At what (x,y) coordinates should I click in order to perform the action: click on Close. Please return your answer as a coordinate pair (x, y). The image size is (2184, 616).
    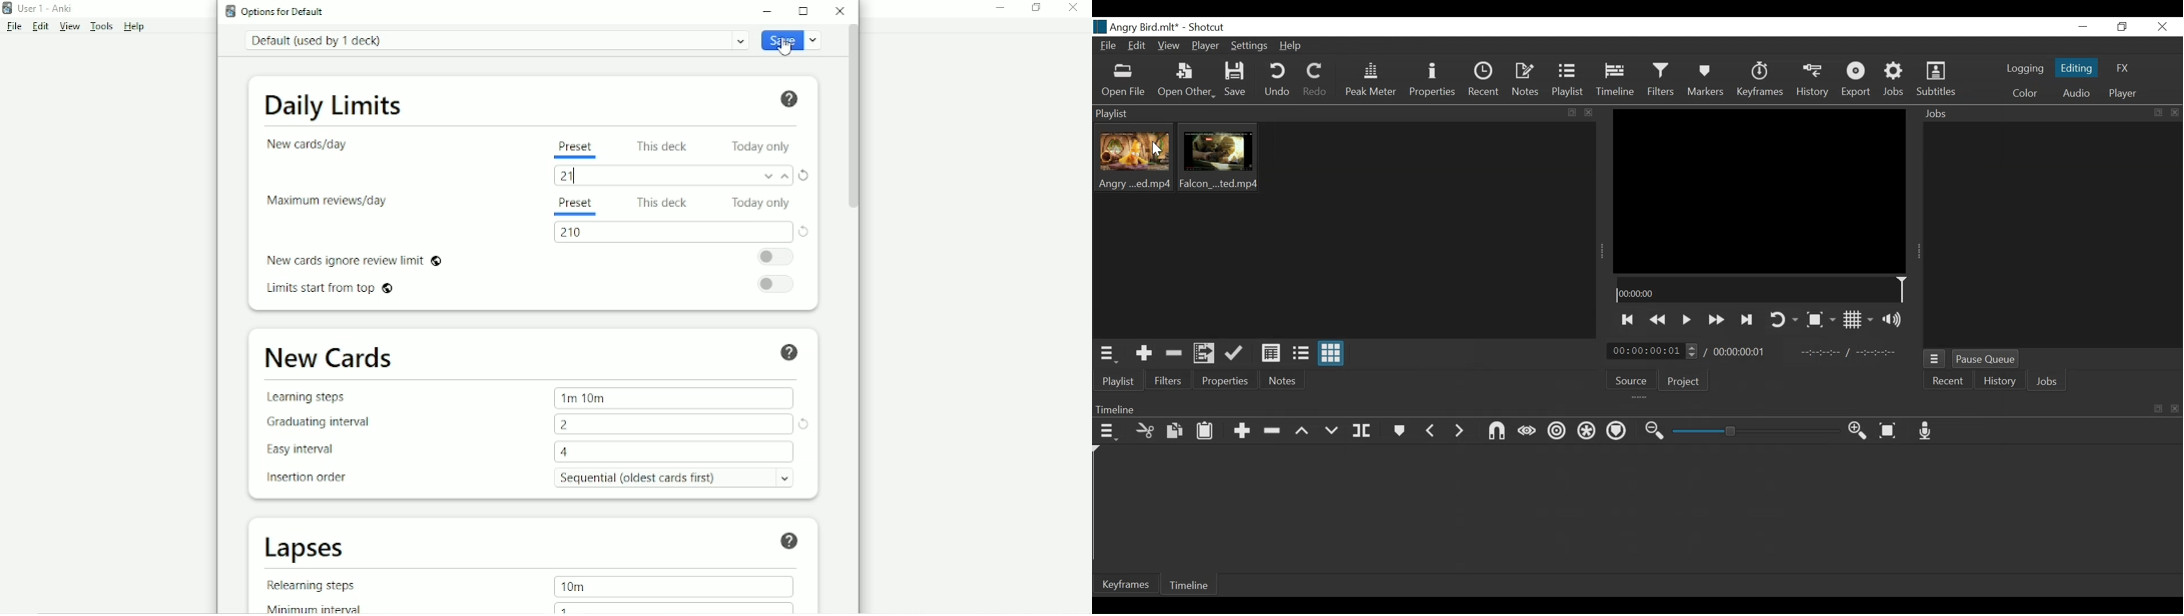
    Looking at the image, I should click on (1074, 8).